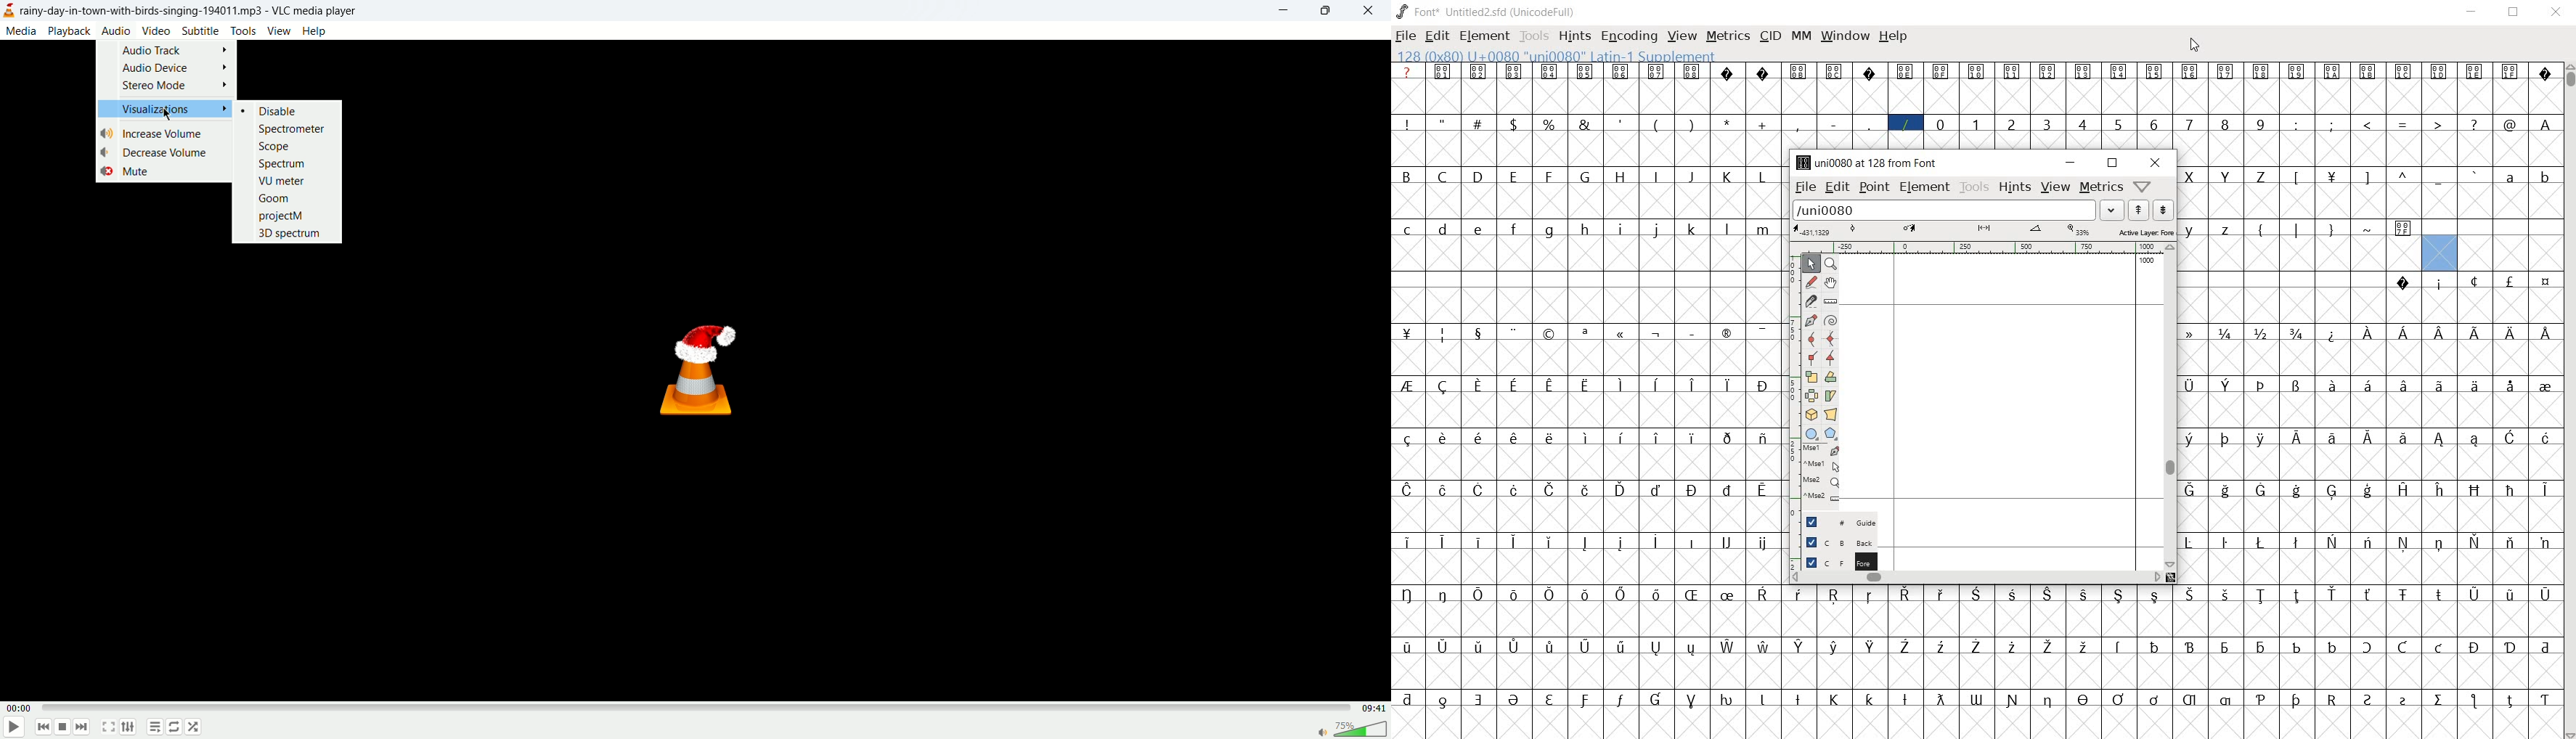 The height and width of the screenshot is (756, 2576). What do you see at coordinates (1514, 490) in the screenshot?
I see `glyph` at bounding box center [1514, 490].